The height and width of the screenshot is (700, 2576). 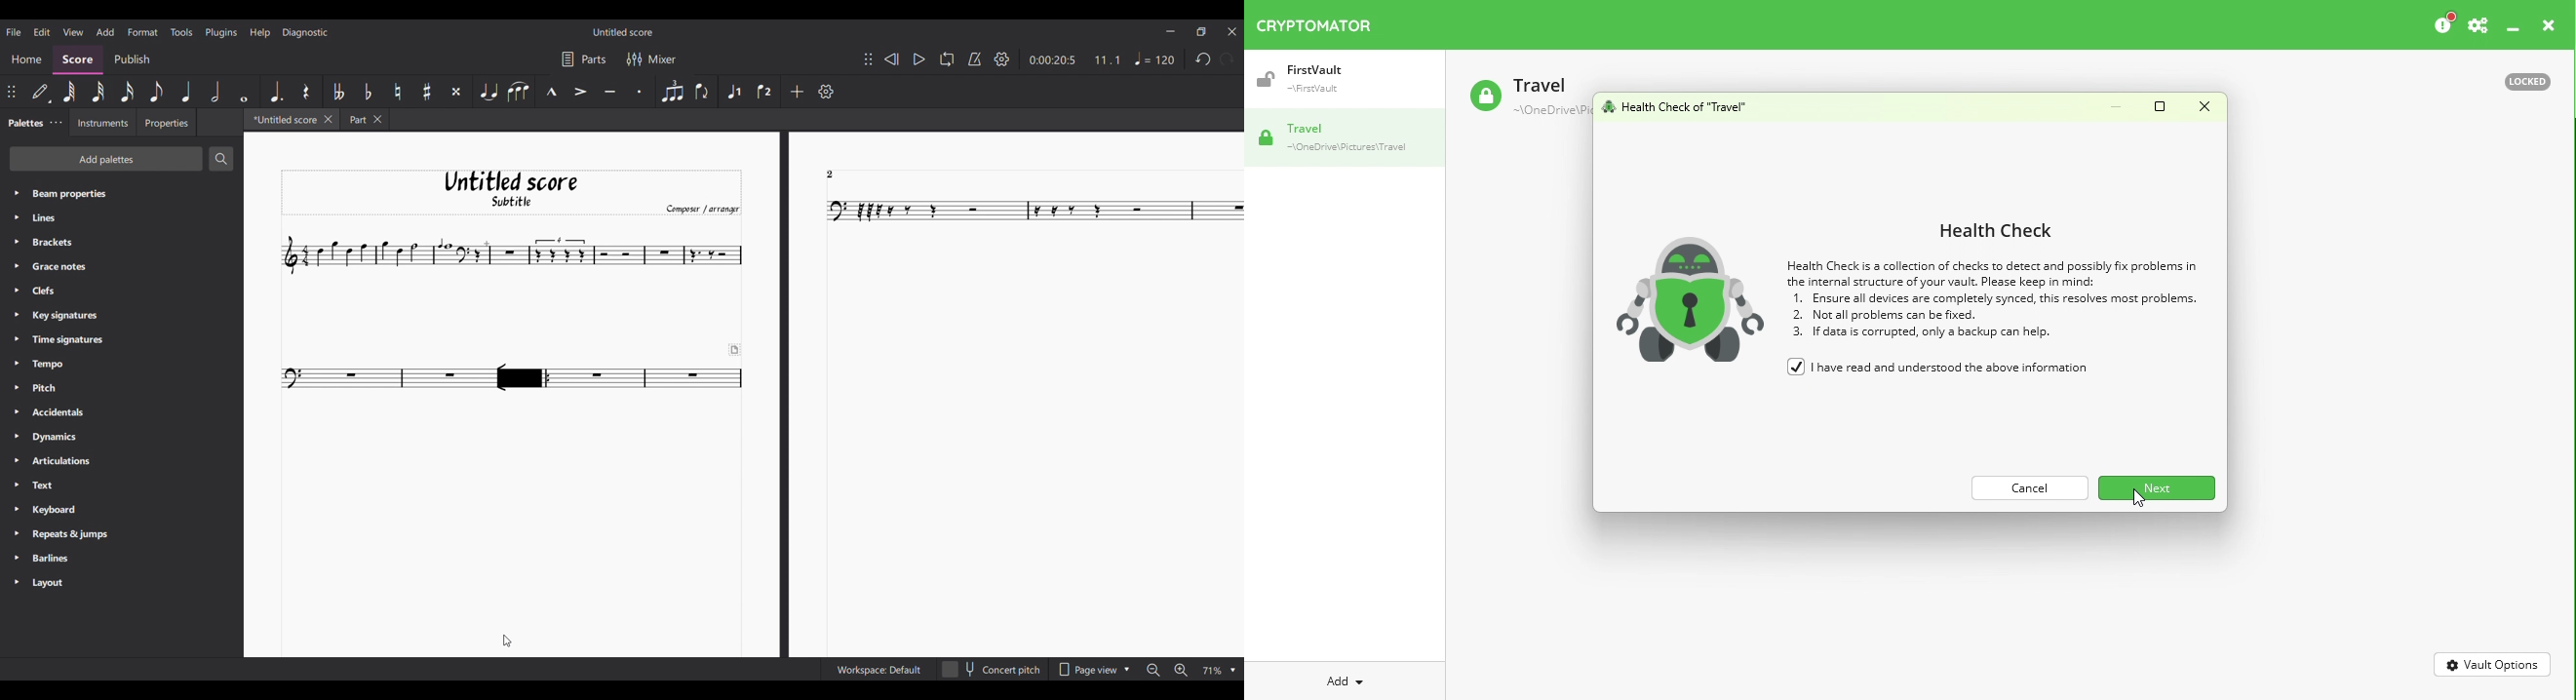 What do you see at coordinates (23, 123) in the screenshot?
I see `Palette tab, current selection` at bounding box center [23, 123].